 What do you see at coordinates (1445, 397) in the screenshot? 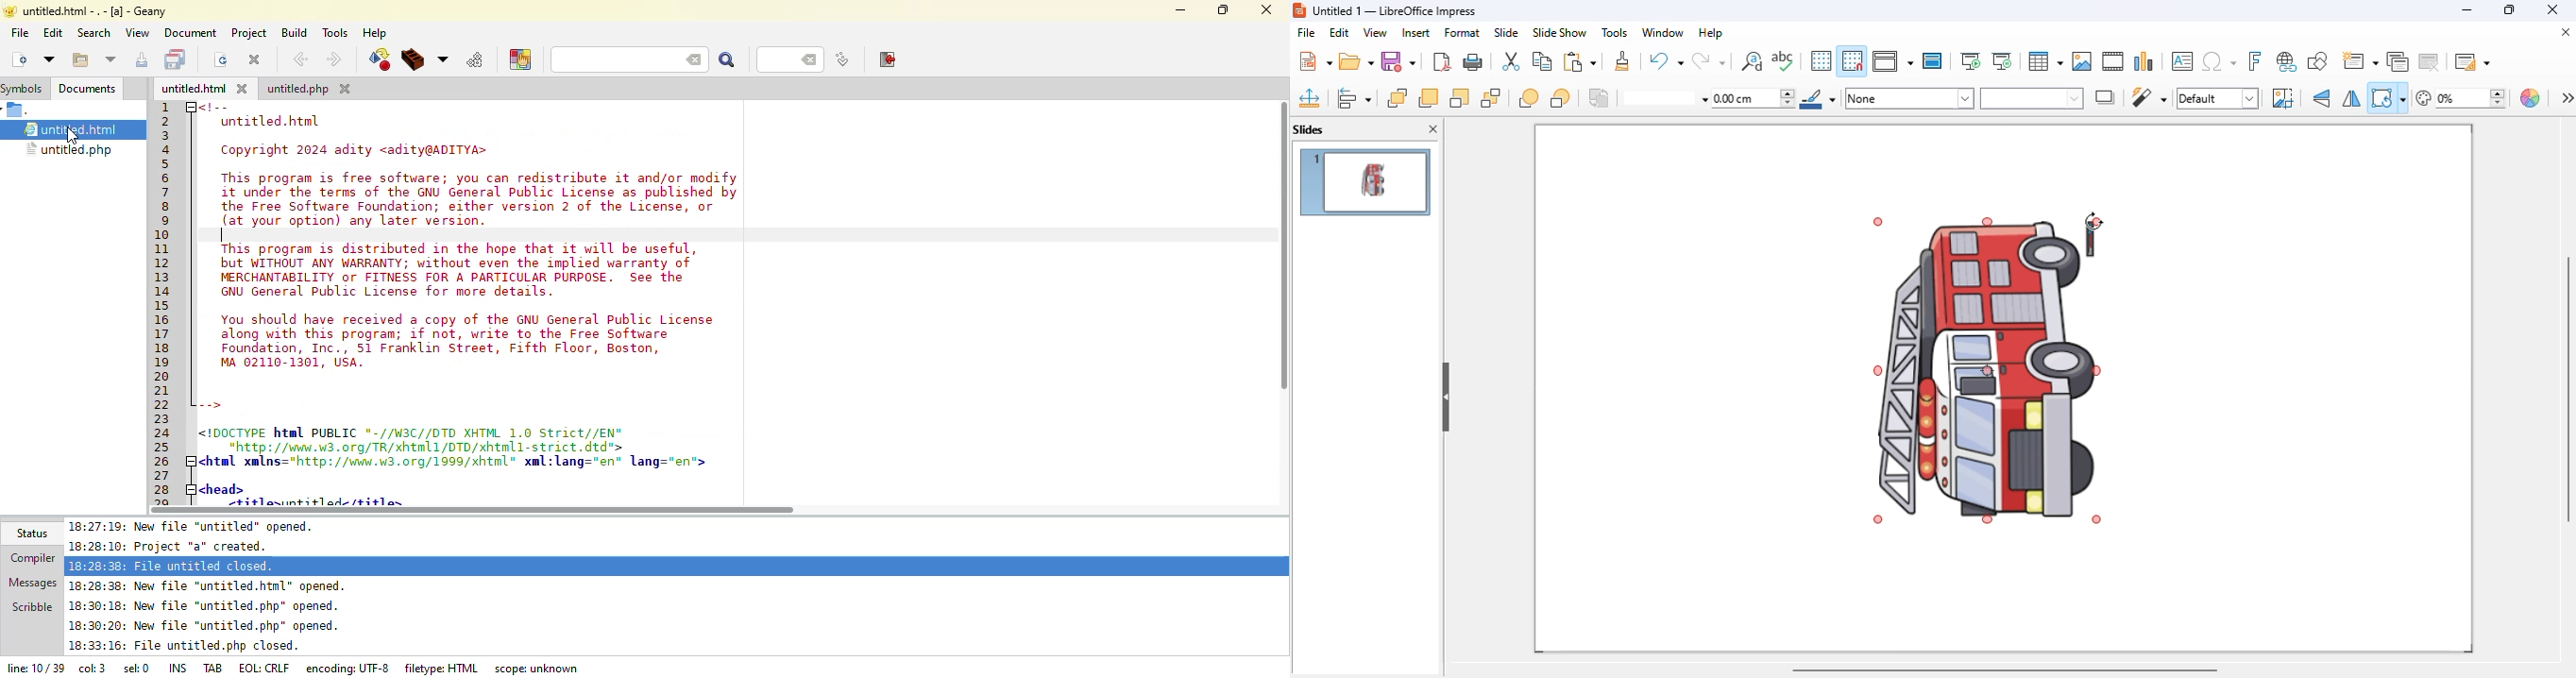
I see `hide` at bounding box center [1445, 397].